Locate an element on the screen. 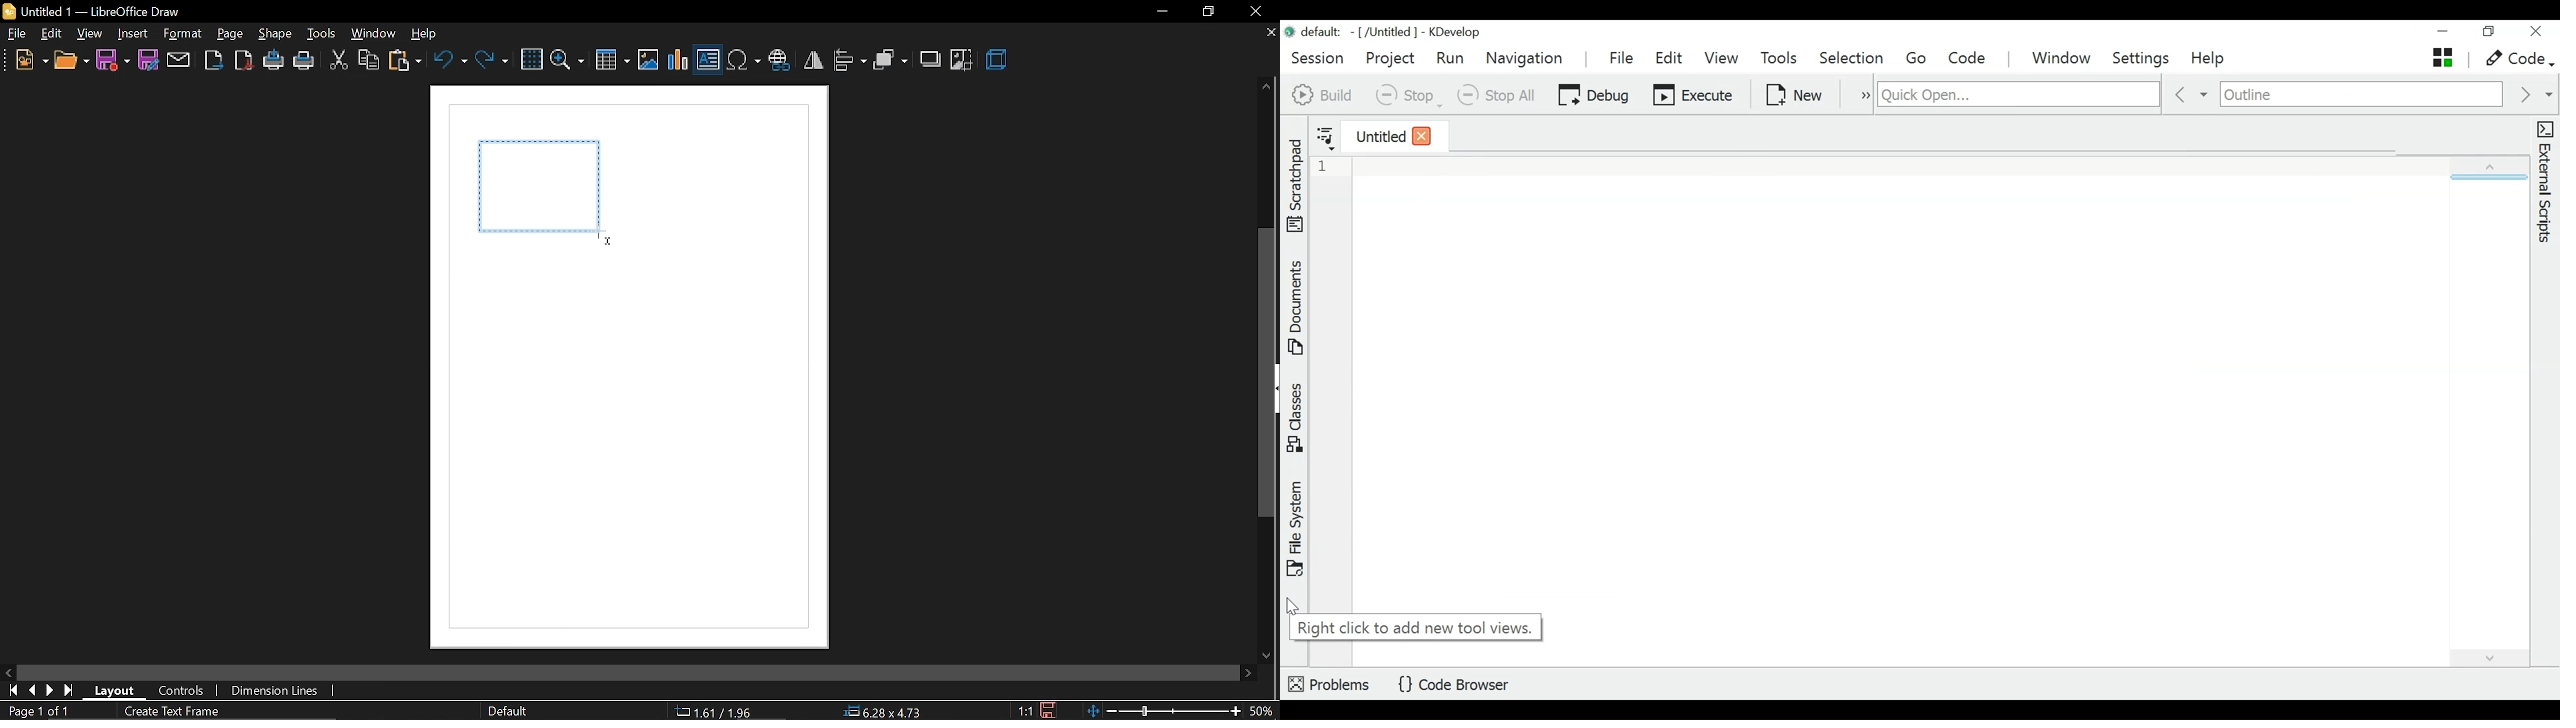  file is located at coordinates (18, 36).